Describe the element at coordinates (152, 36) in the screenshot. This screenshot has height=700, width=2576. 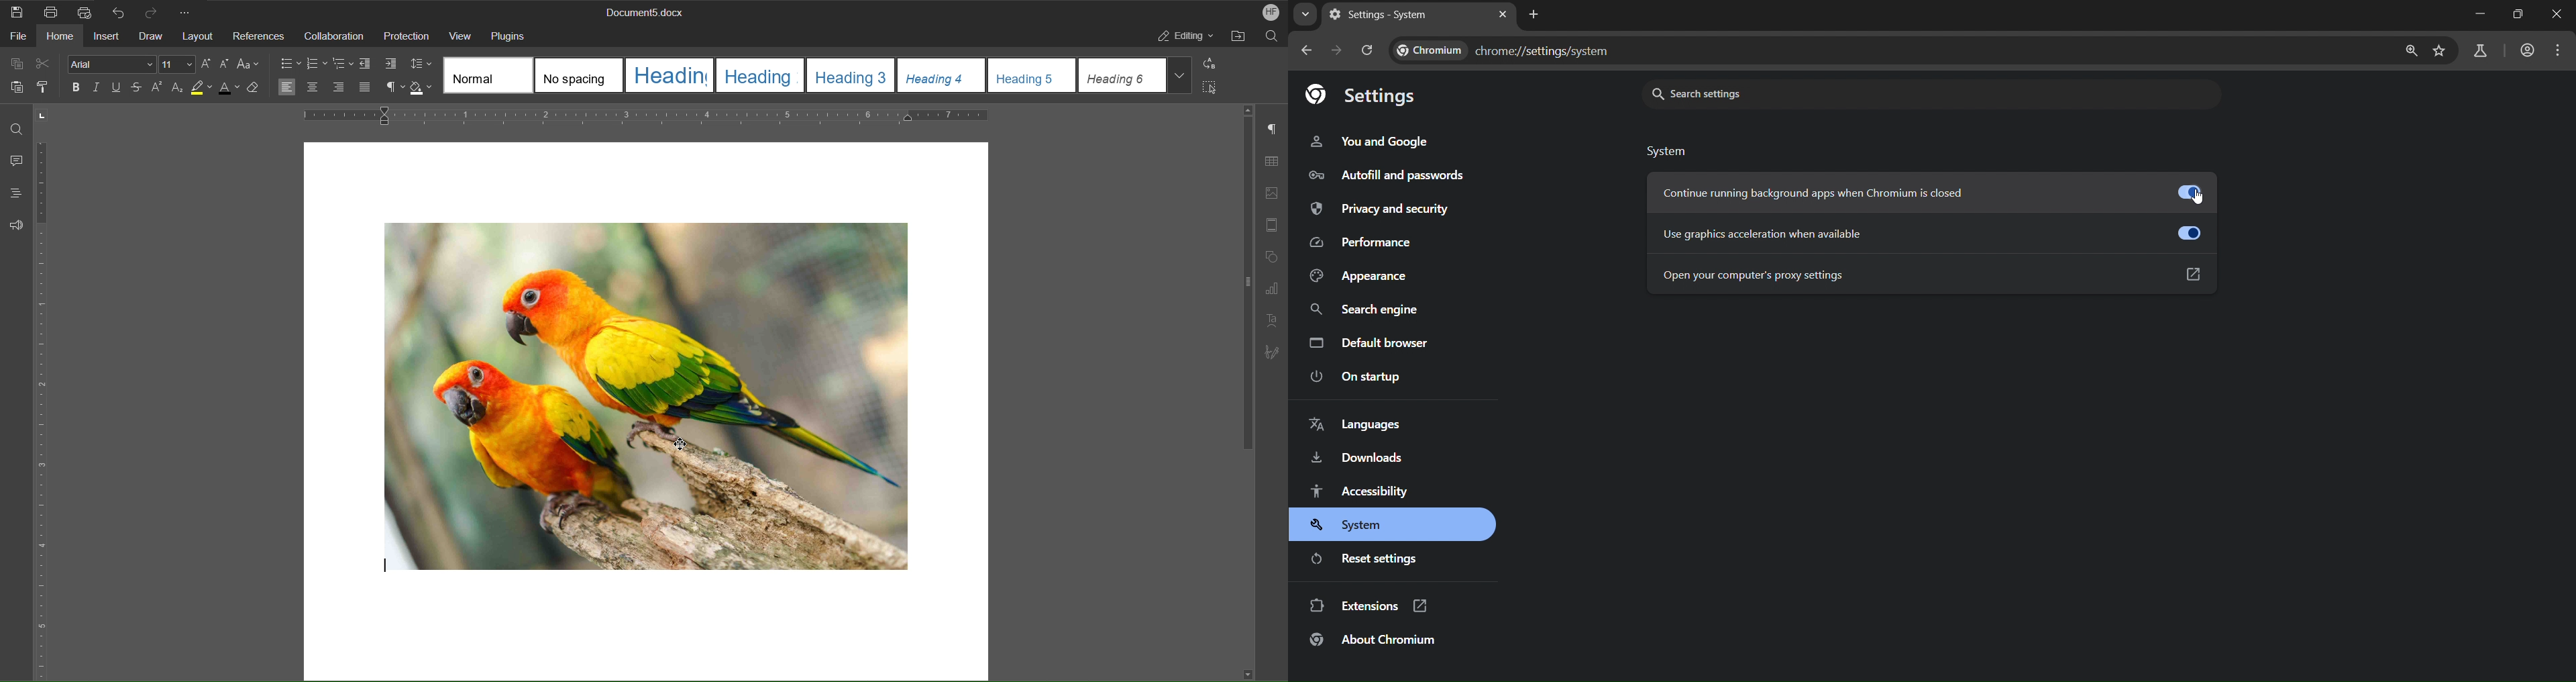
I see `Draw` at that location.